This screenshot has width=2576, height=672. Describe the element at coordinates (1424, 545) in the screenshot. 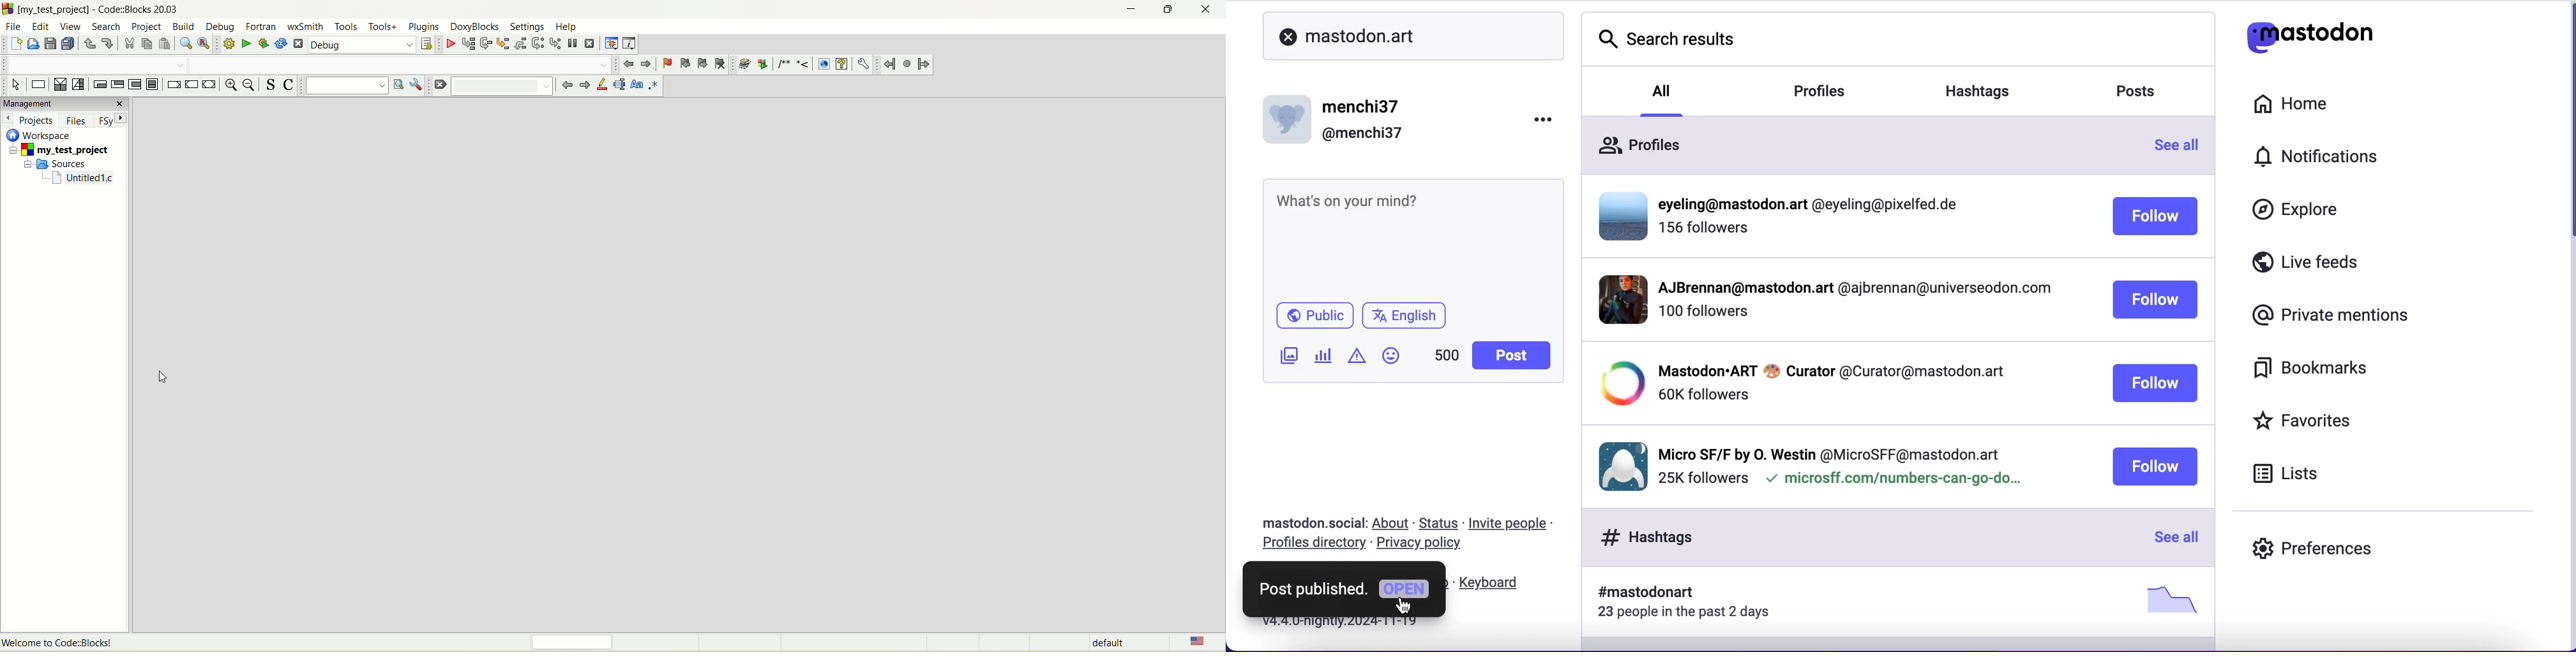

I see `privacy policy` at that location.